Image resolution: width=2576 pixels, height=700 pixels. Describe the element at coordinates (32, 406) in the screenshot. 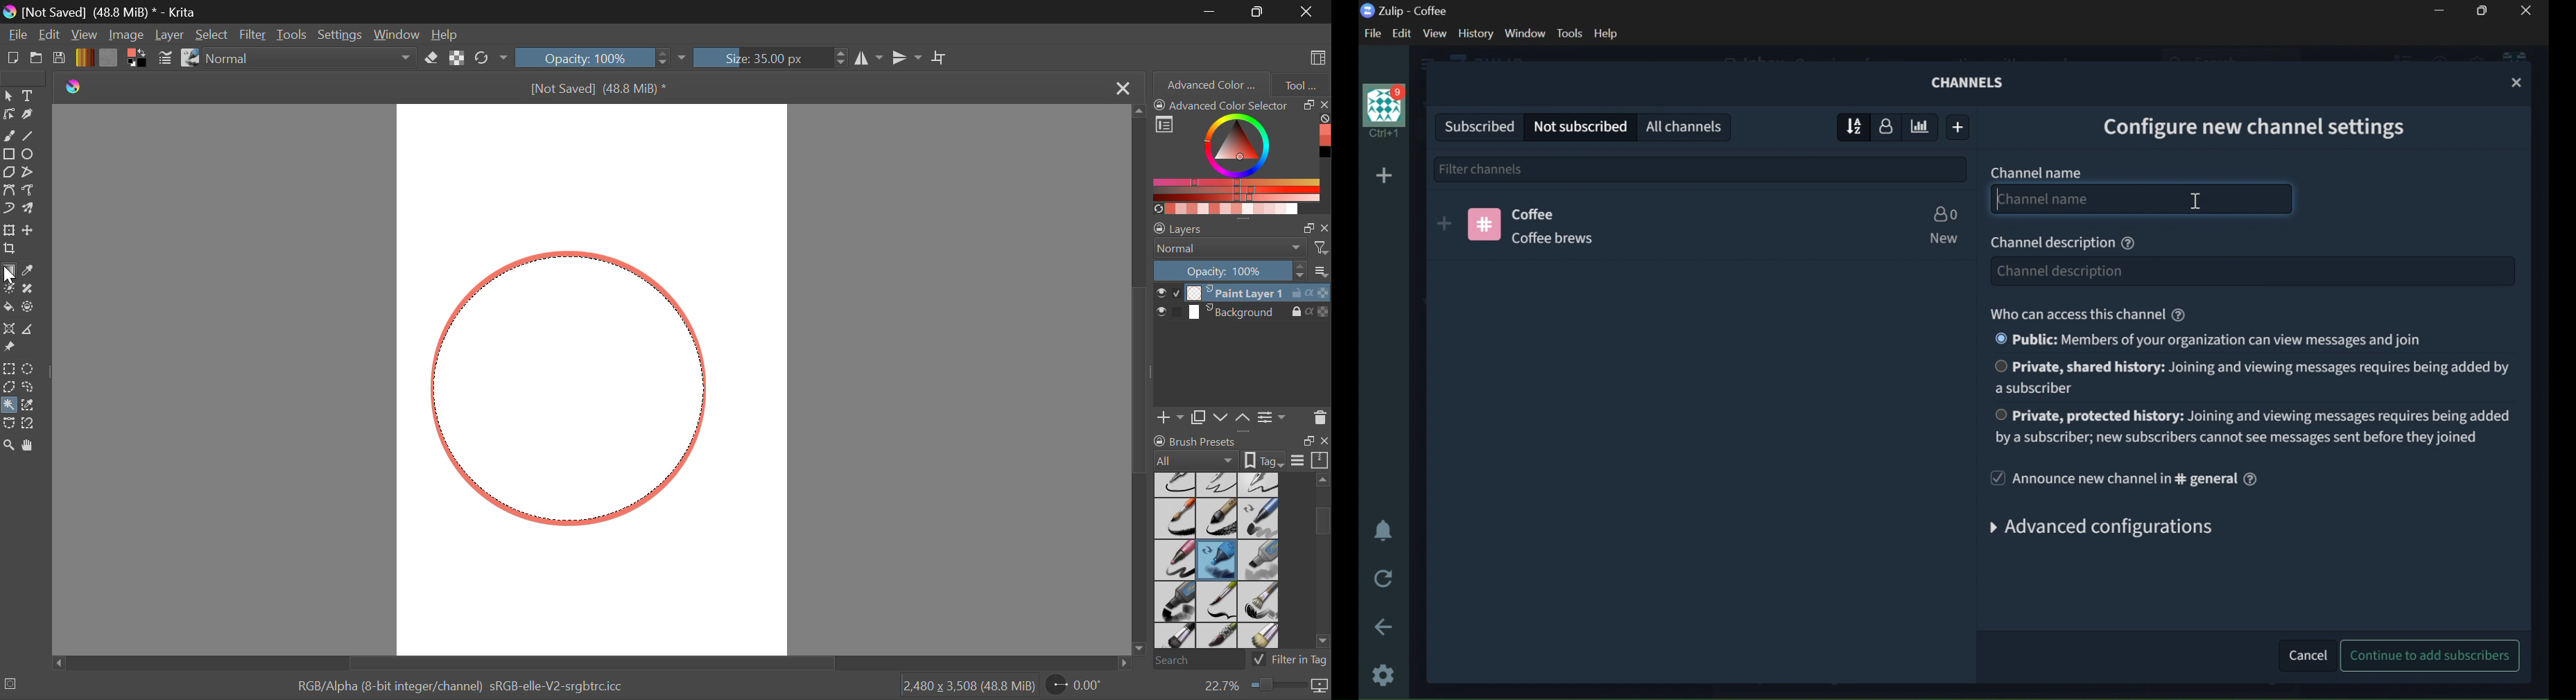

I see `Similar Color Selection` at that location.